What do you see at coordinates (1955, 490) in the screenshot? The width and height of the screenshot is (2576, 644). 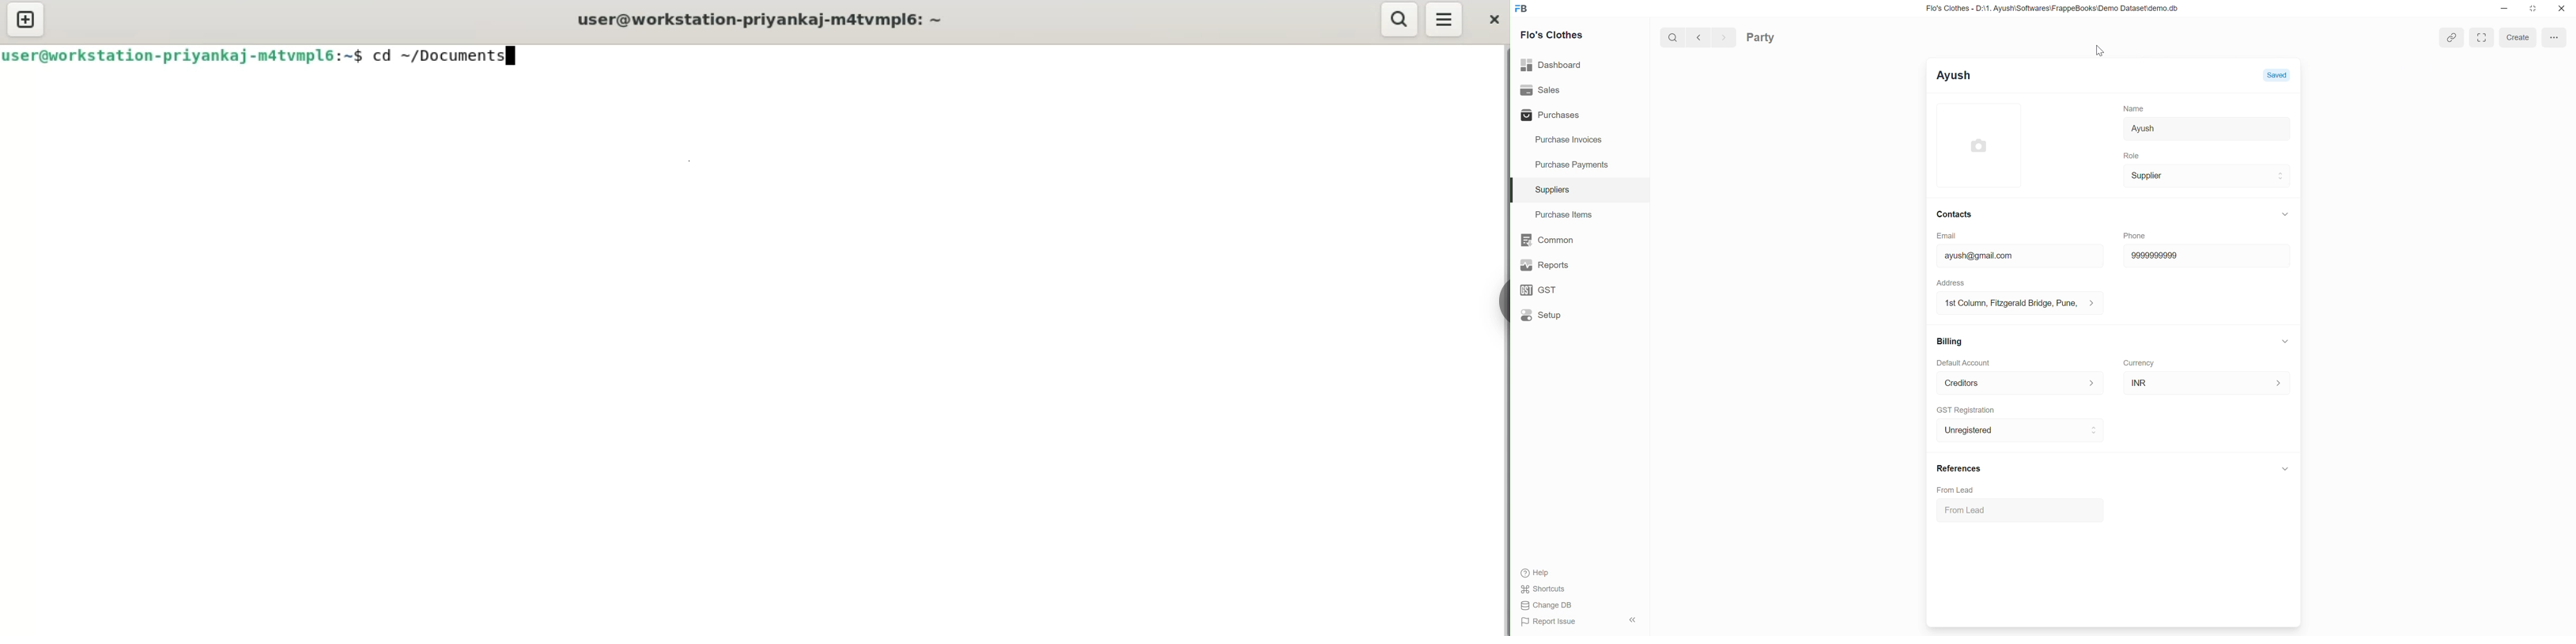 I see `From Lead` at bounding box center [1955, 490].